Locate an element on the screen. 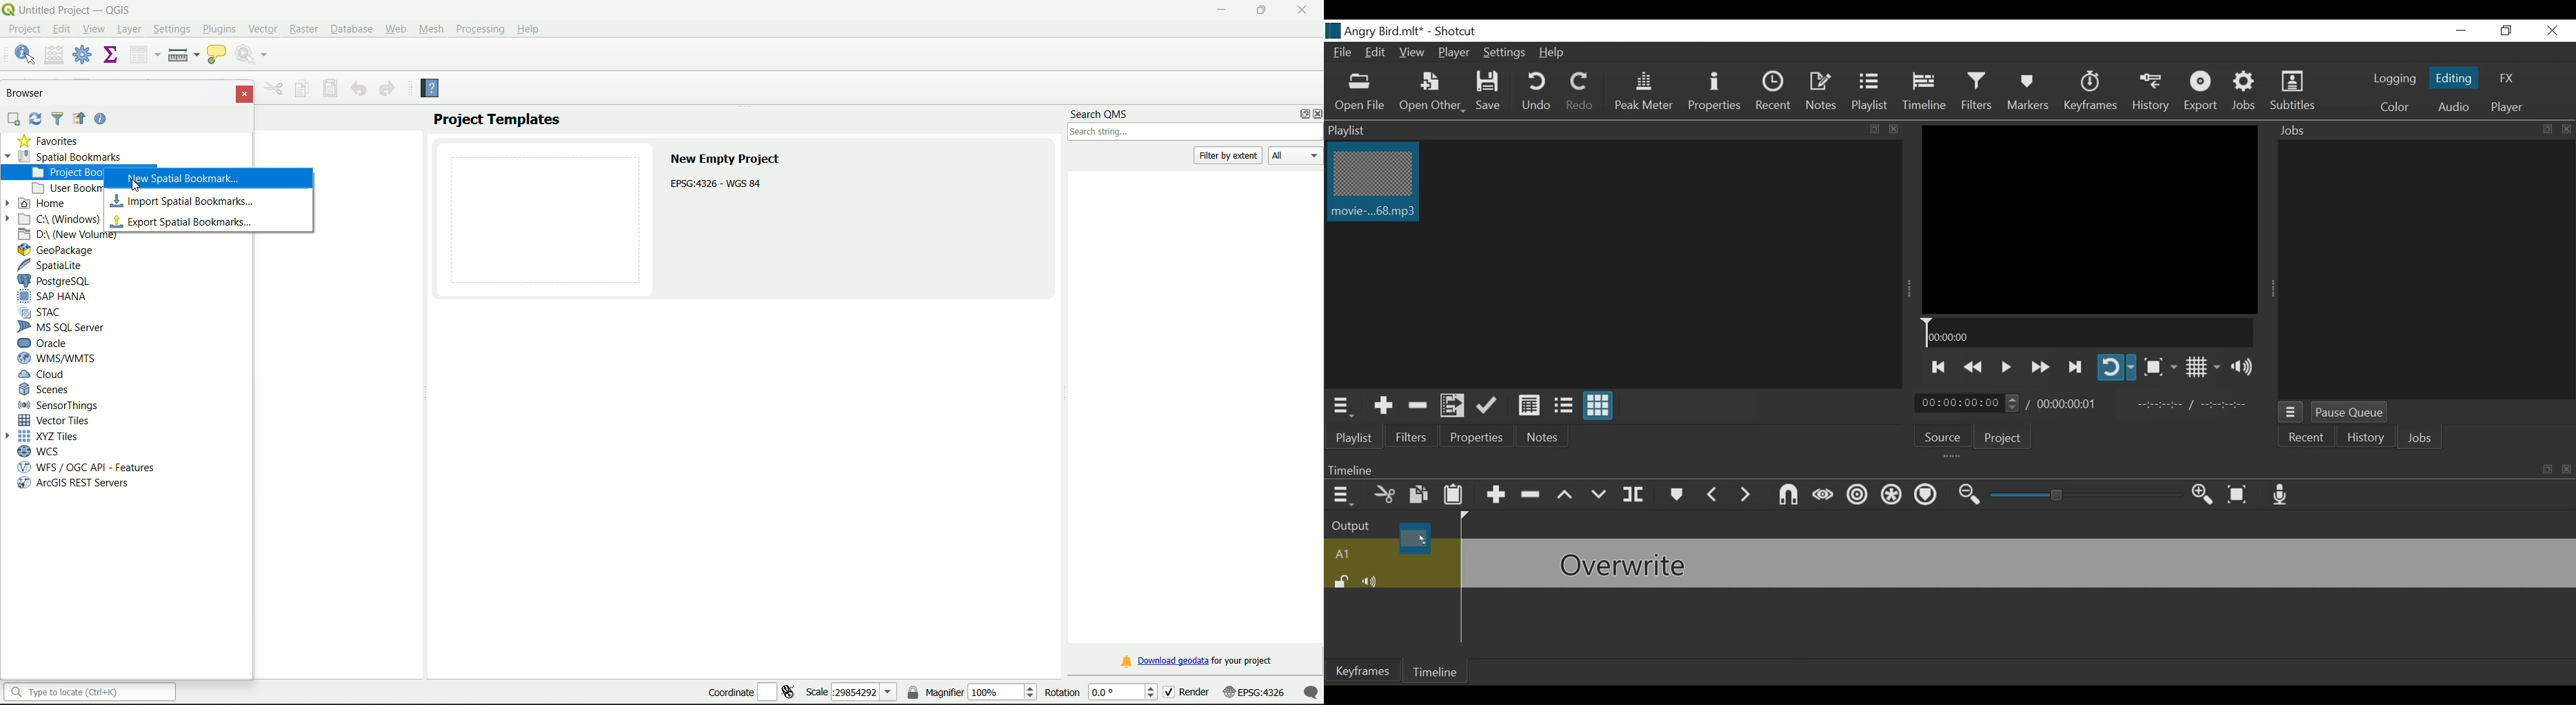 Image resolution: width=2576 pixels, height=728 pixels. toolbox is located at coordinates (82, 54).